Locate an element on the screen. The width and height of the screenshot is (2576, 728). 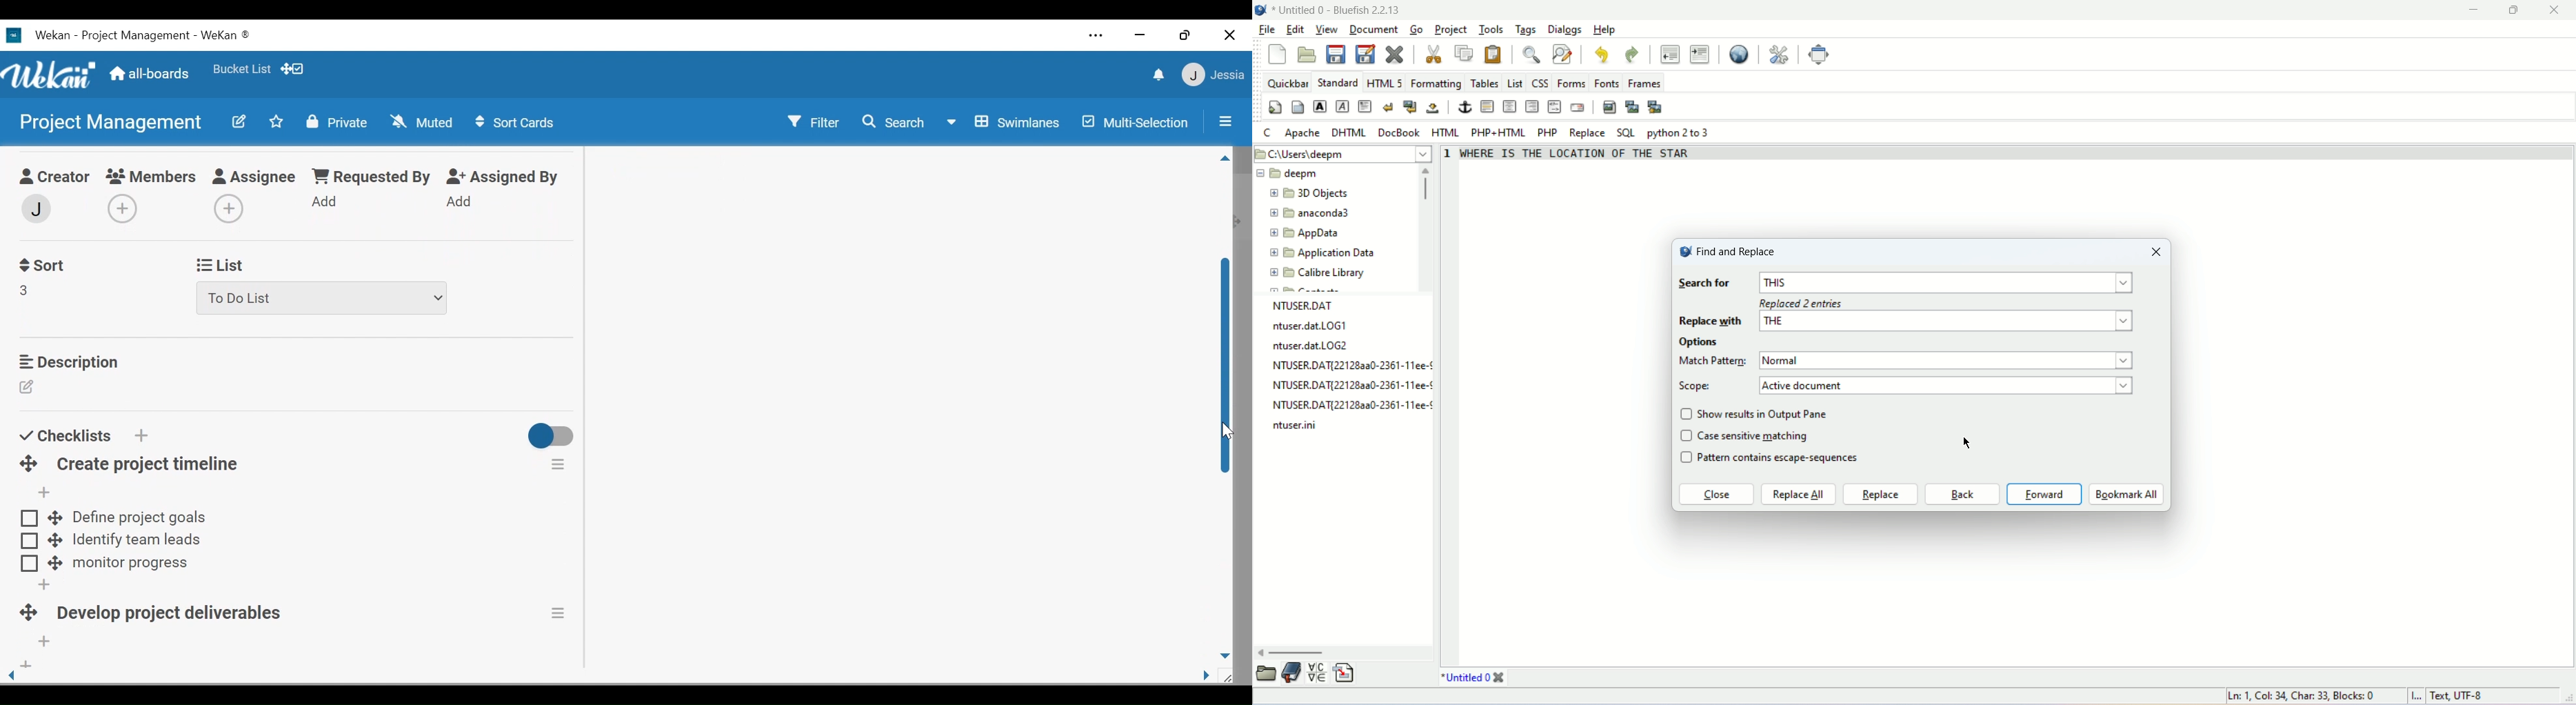
member settings is located at coordinates (1214, 74).